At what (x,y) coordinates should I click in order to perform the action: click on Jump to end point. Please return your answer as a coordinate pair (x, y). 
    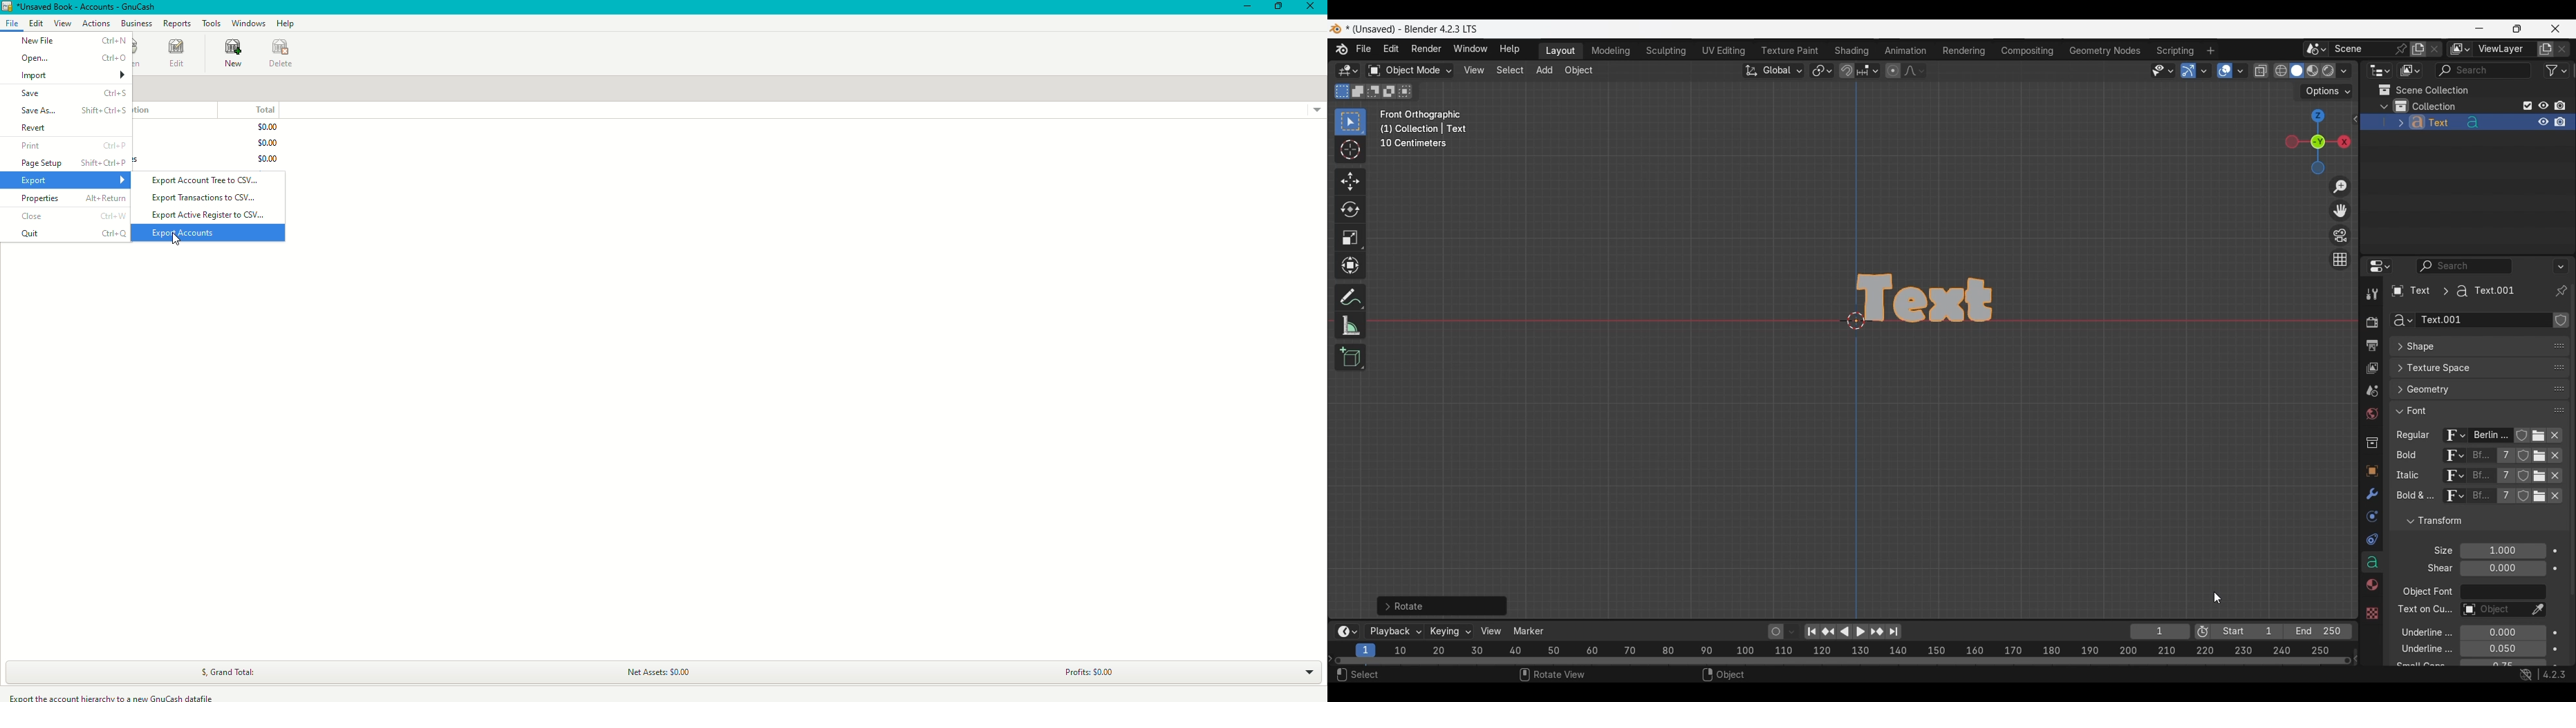
    Looking at the image, I should click on (1894, 632).